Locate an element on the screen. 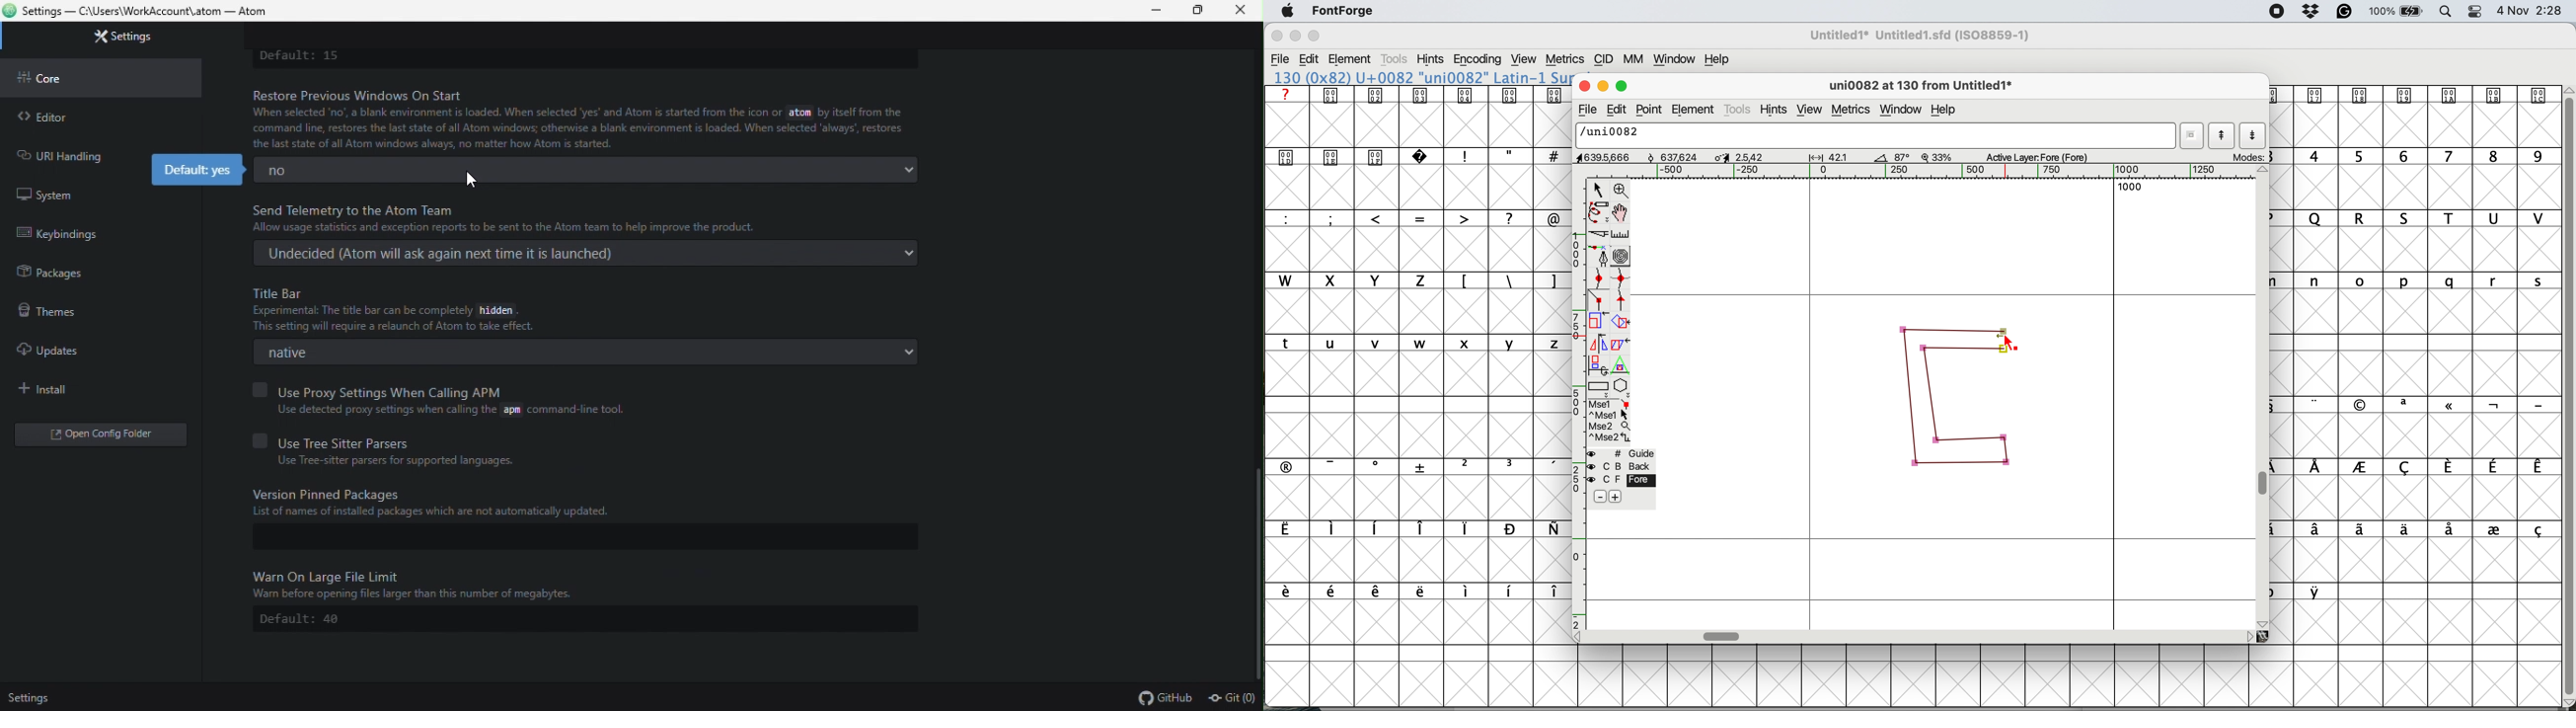 This screenshot has width=2576, height=728. edit is located at coordinates (1309, 59).